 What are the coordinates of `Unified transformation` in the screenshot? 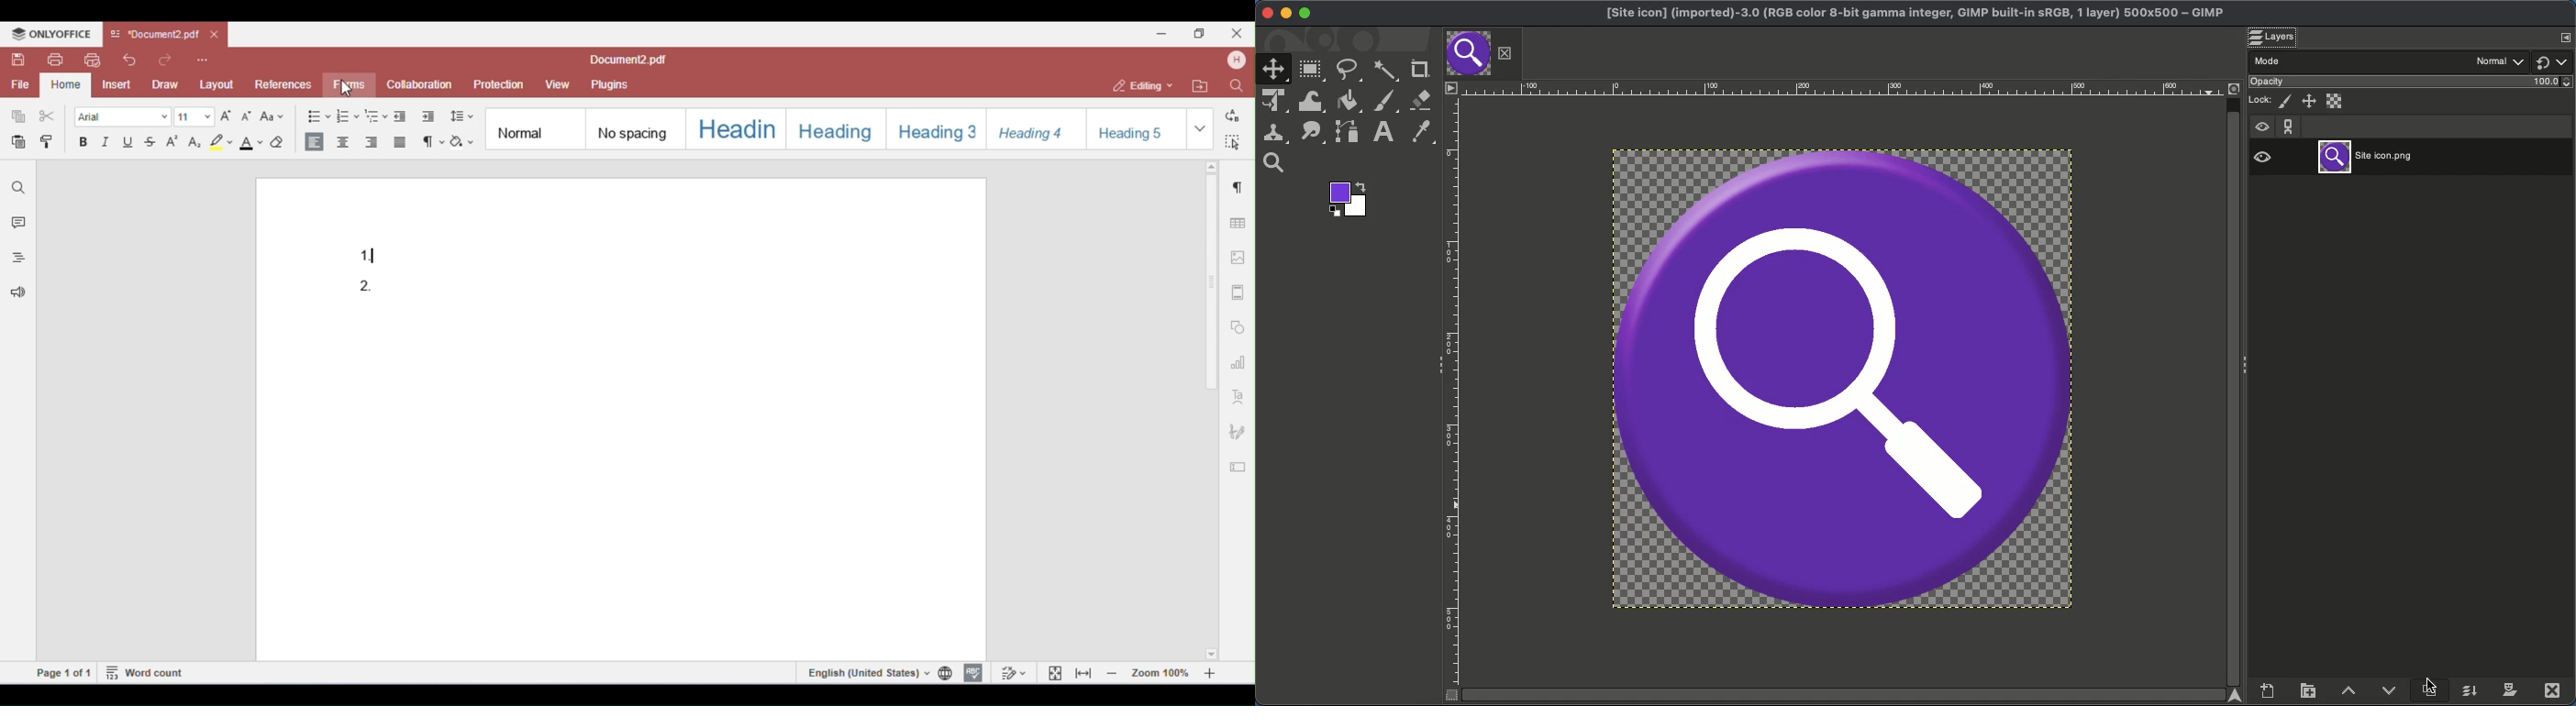 It's located at (1271, 102).